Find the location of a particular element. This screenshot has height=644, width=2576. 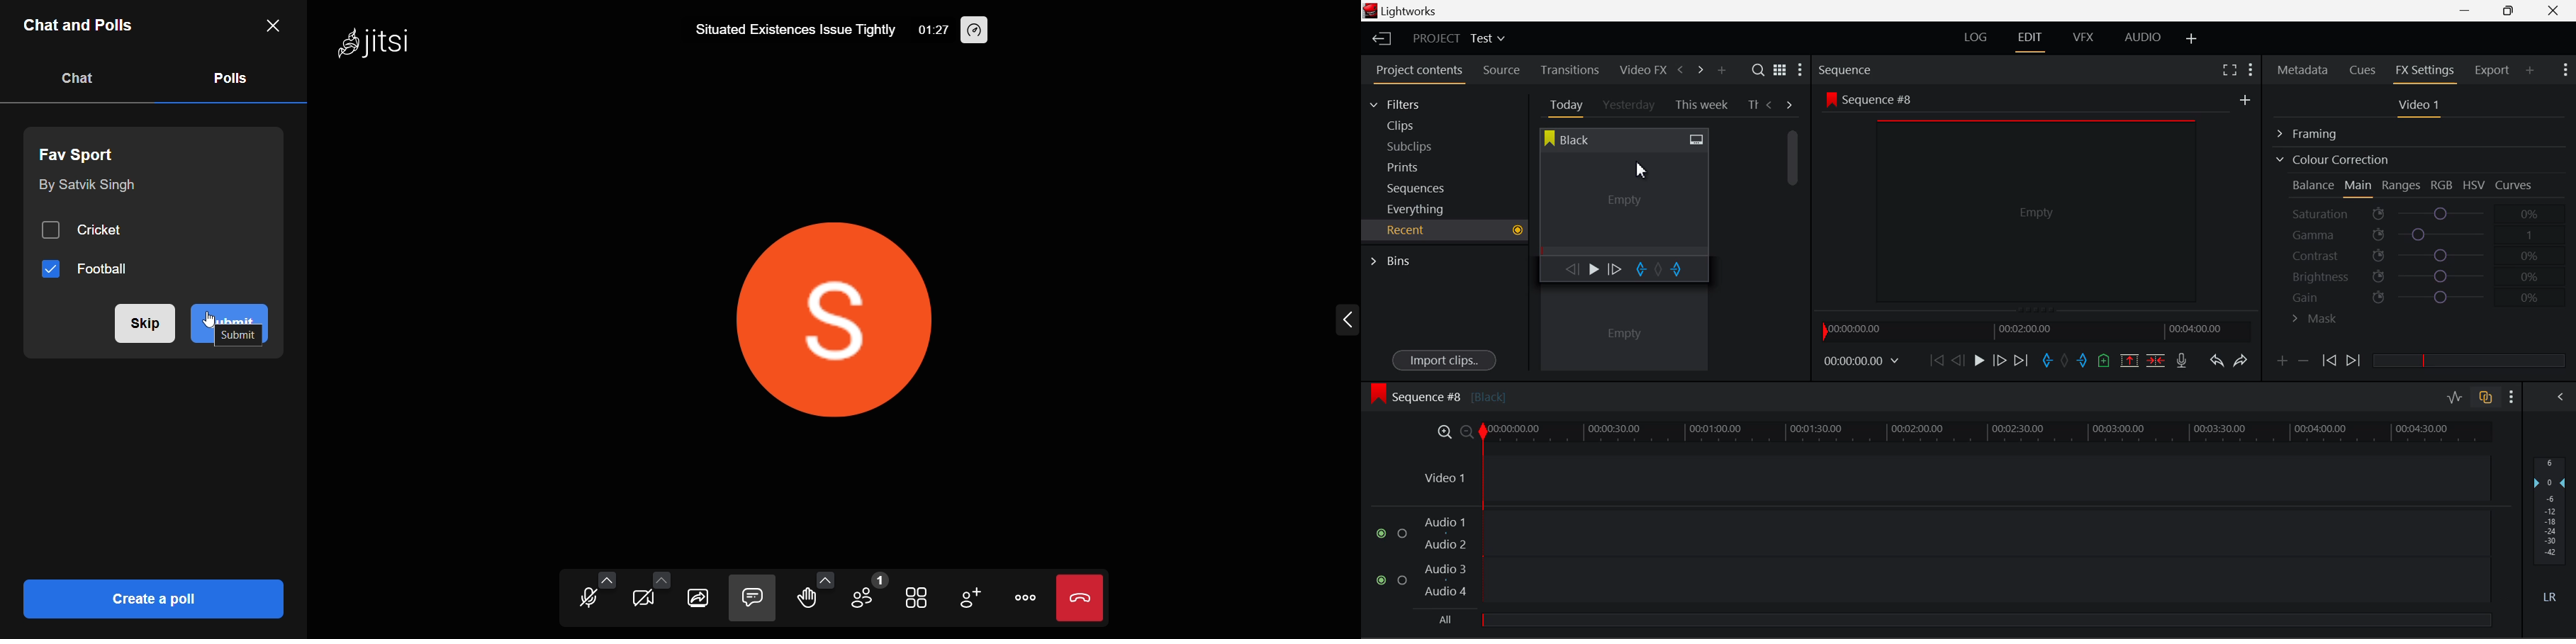

Next keyframe is located at coordinates (2355, 361).